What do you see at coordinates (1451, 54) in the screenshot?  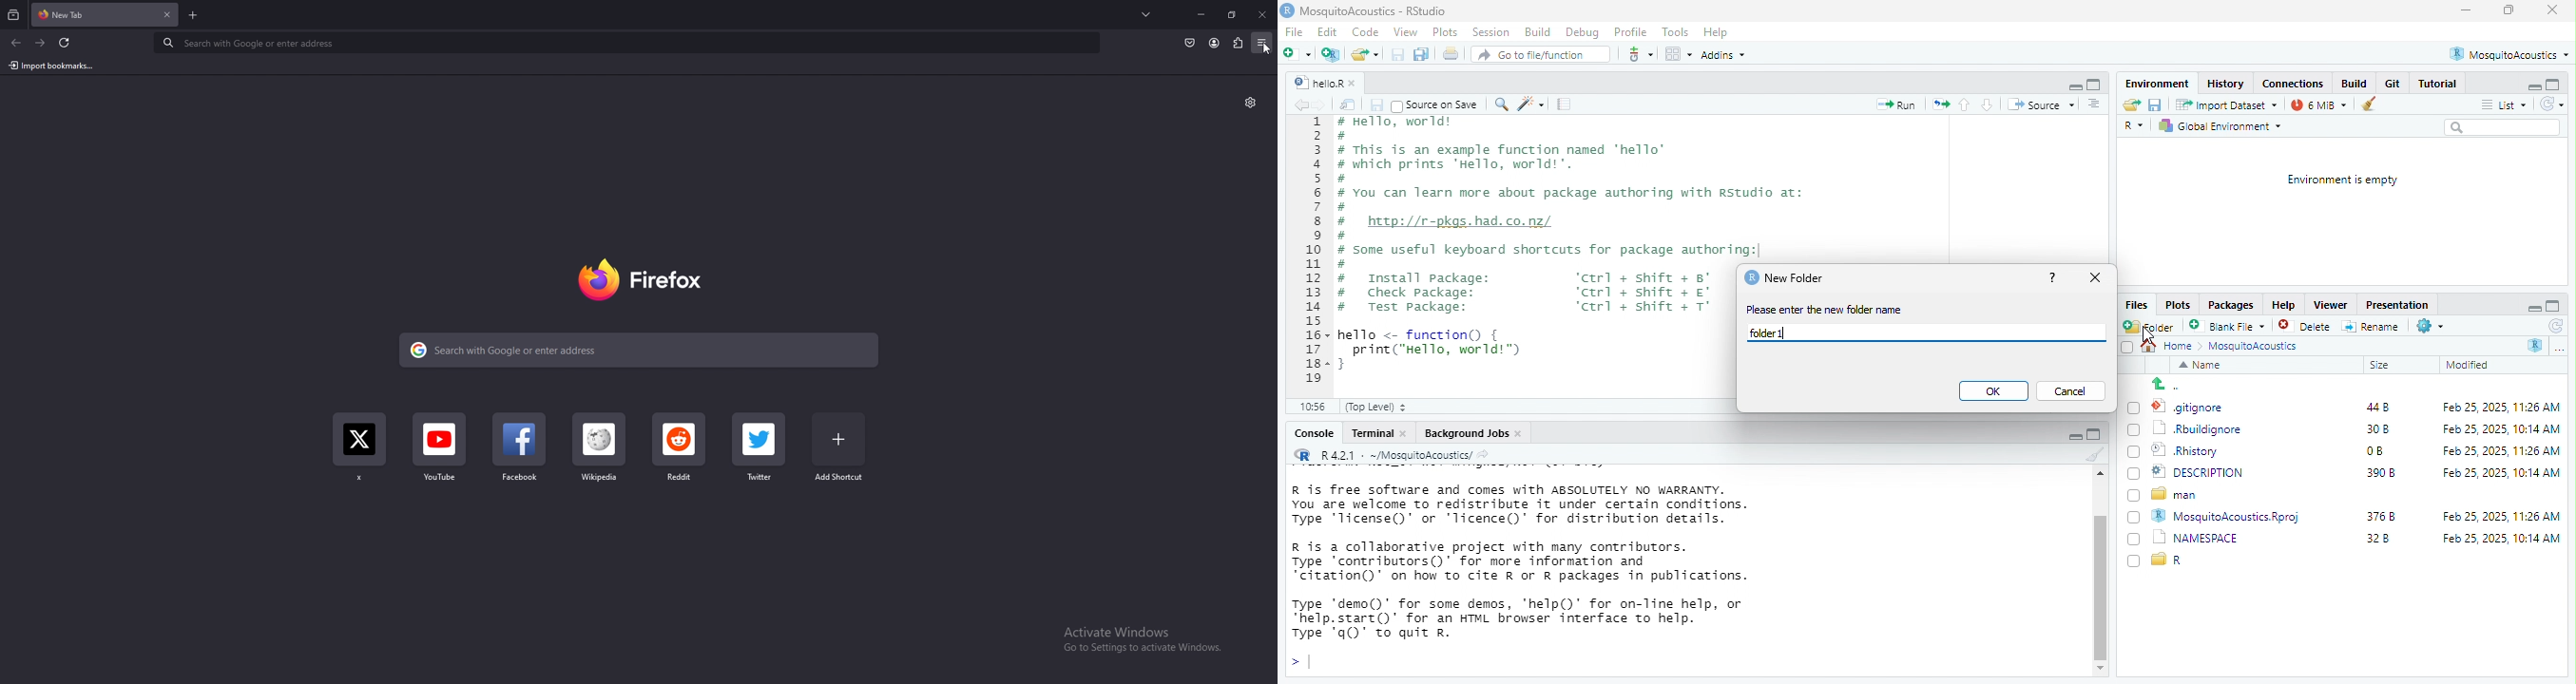 I see `print the current file` at bounding box center [1451, 54].